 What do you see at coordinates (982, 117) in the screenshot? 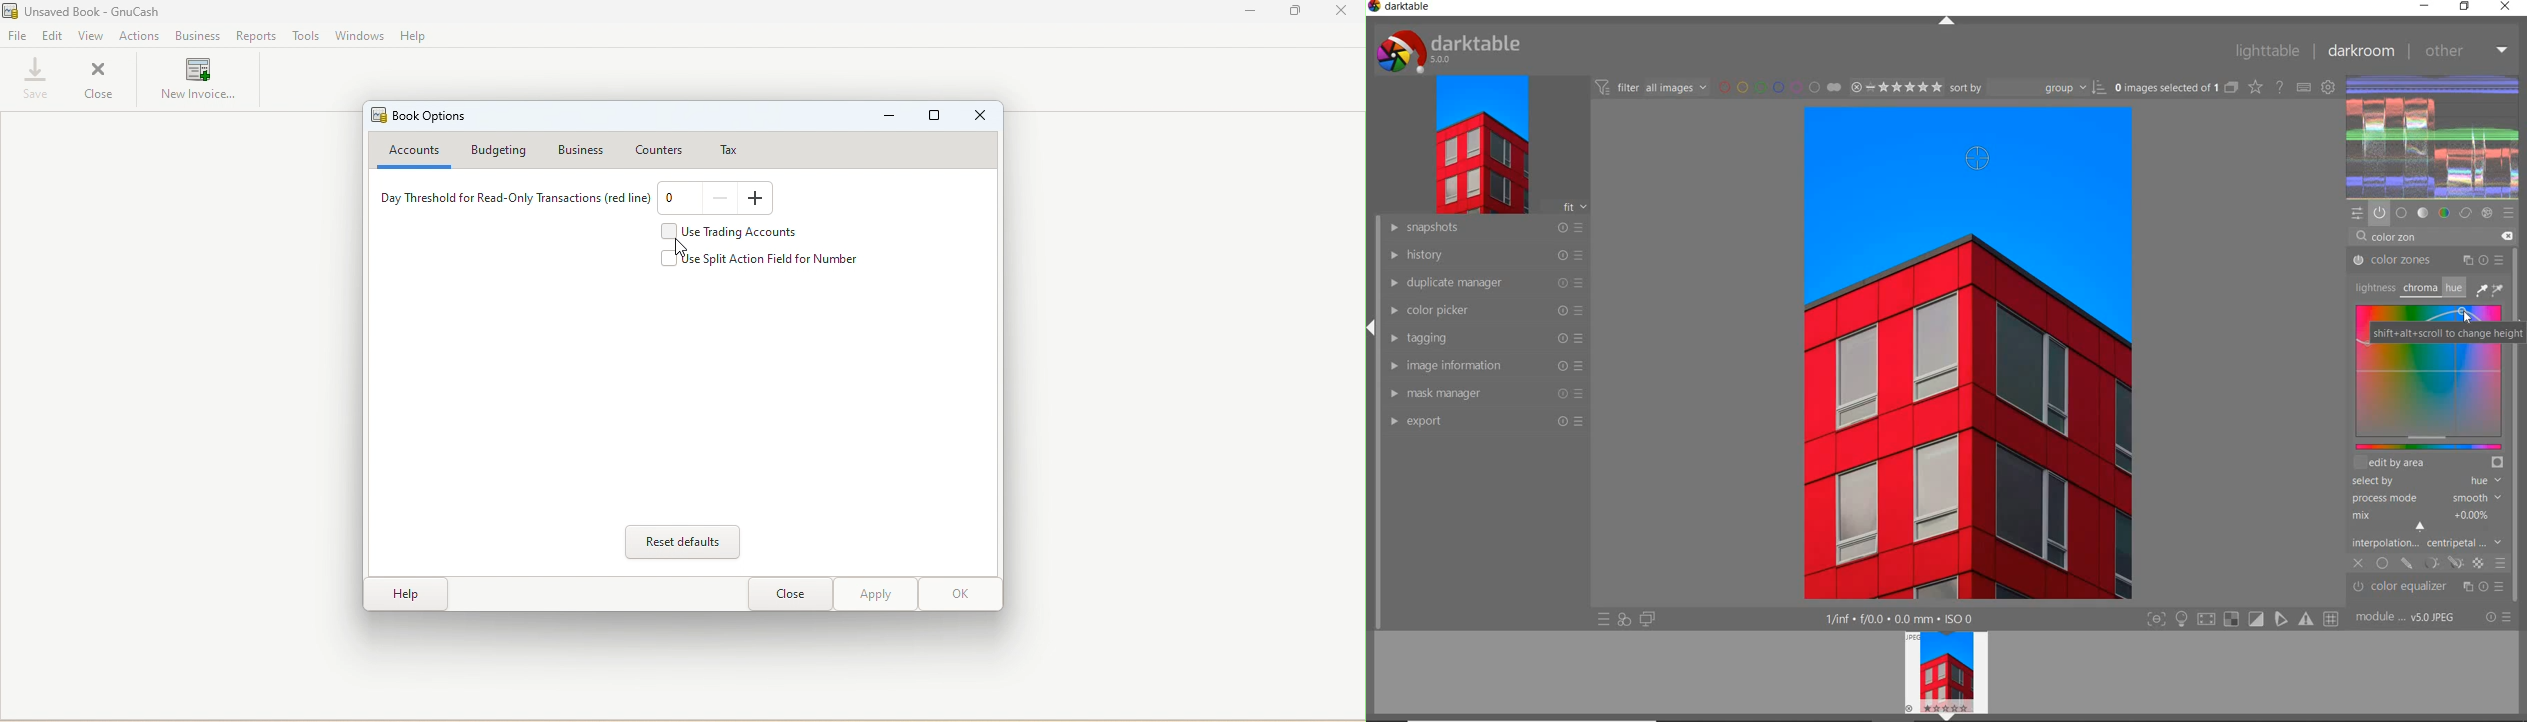
I see `Close` at bounding box center [982, 117].